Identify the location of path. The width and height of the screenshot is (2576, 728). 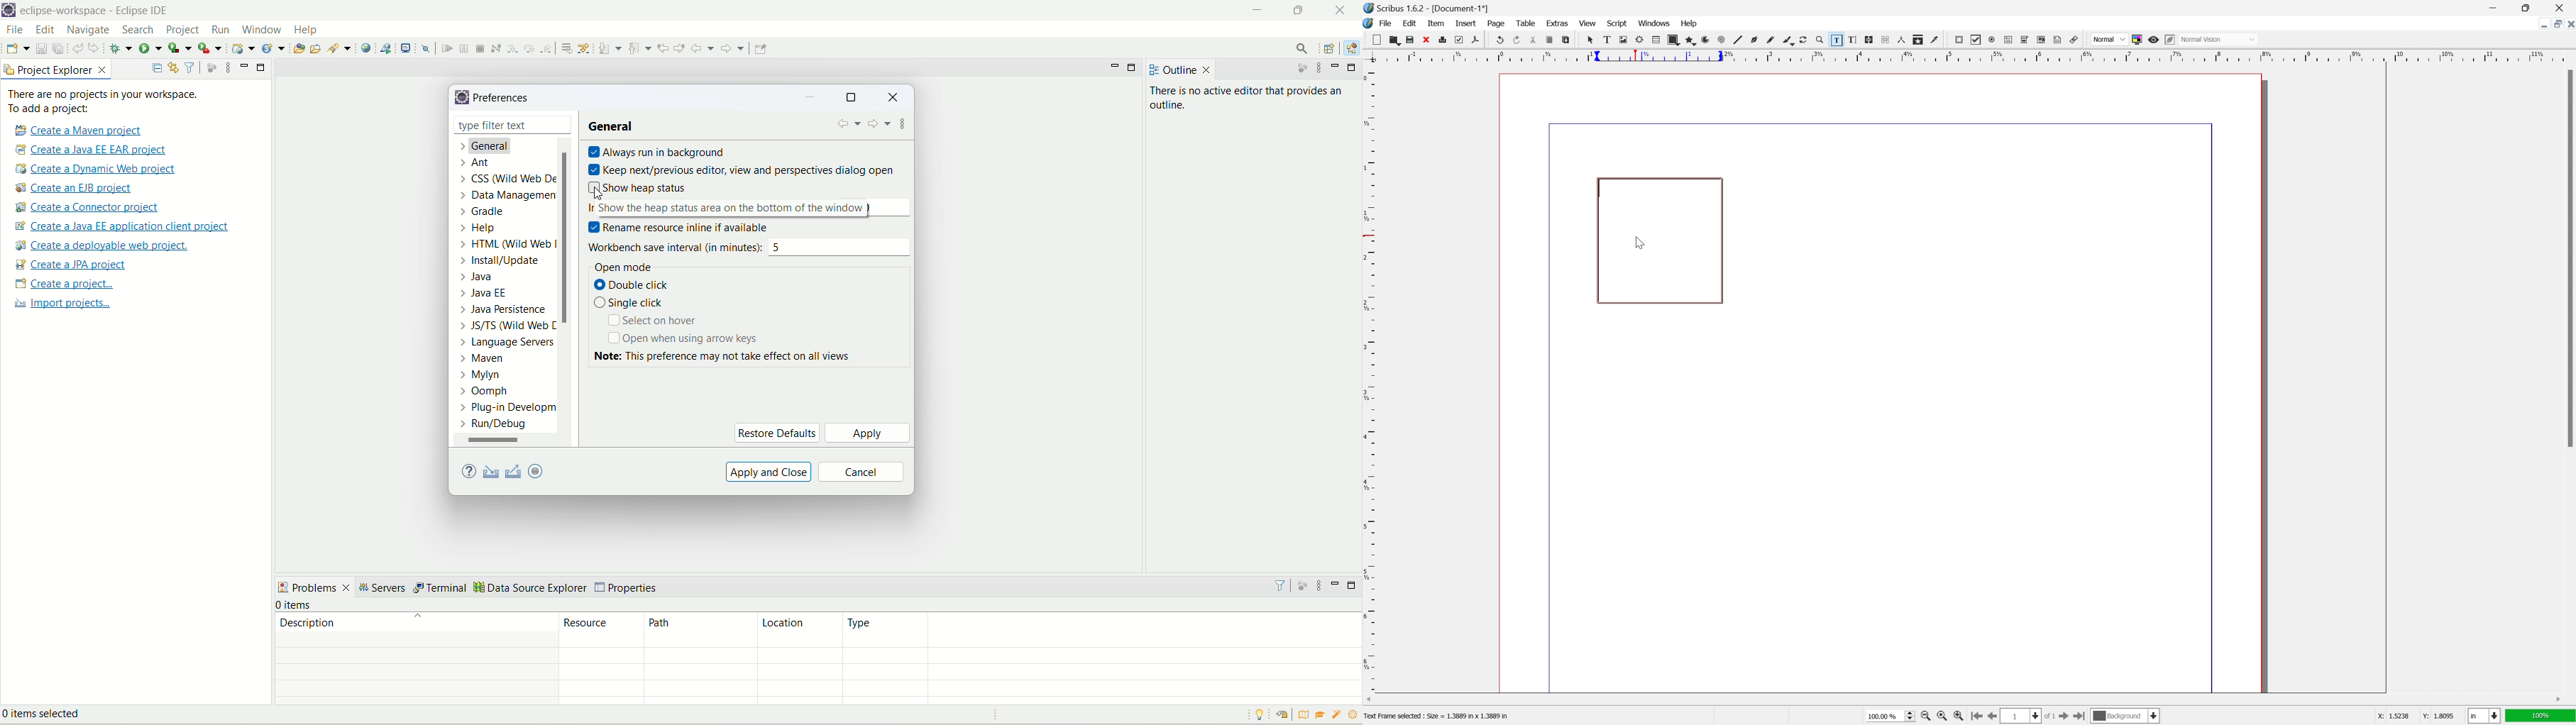
(696, 631).